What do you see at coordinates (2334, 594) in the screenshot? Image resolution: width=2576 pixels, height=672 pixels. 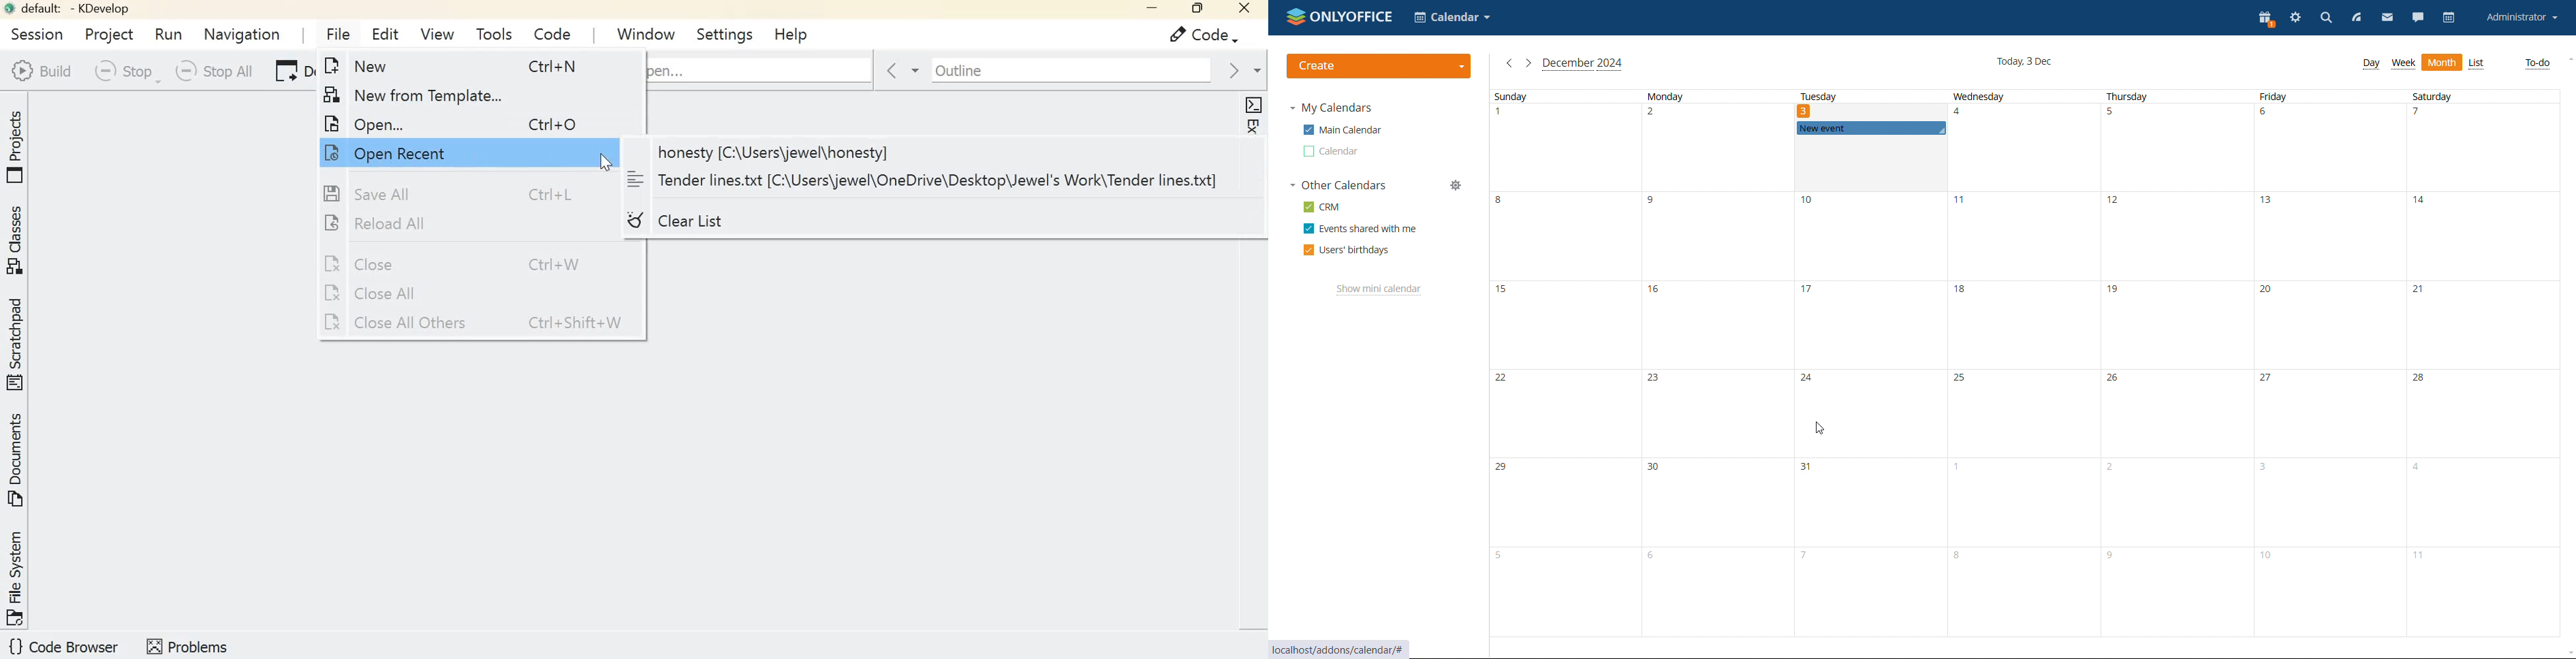 I see `date` at bounding box center [2334, 594].